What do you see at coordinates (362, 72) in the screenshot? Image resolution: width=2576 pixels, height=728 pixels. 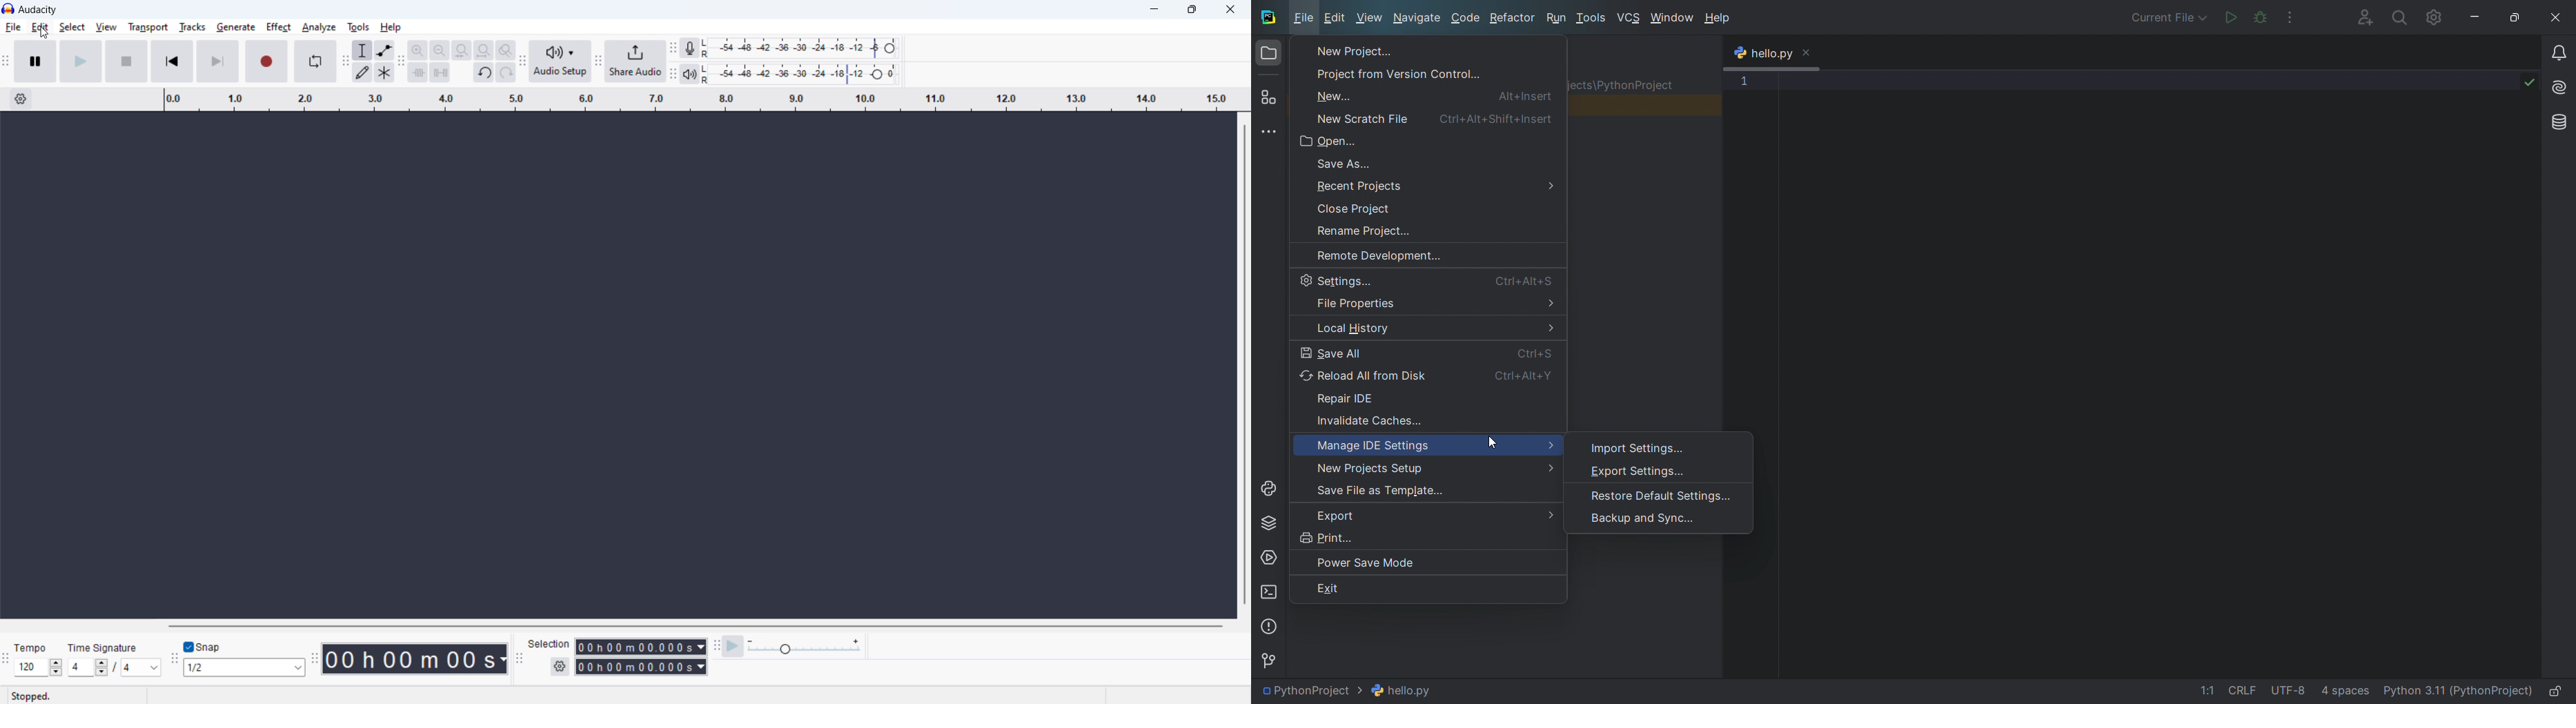 I see `draw tool` at bounding box center [362, 72].